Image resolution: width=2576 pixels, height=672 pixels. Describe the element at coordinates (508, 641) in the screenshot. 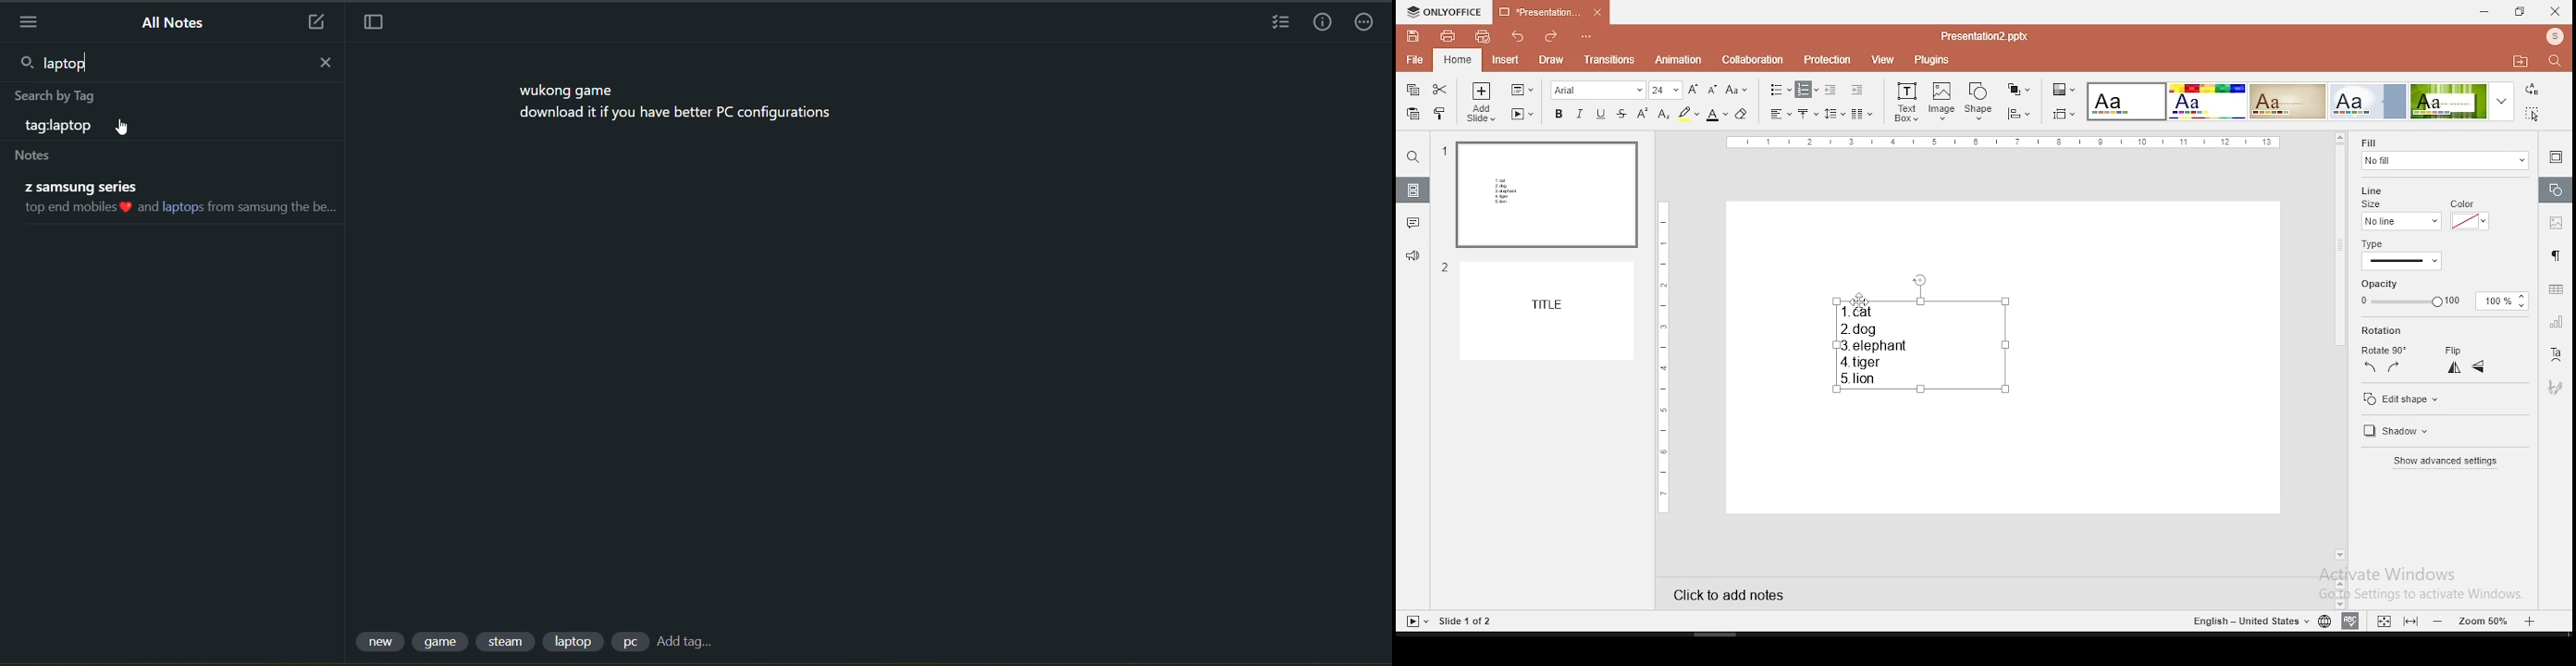

I see `tag 3` at that location.